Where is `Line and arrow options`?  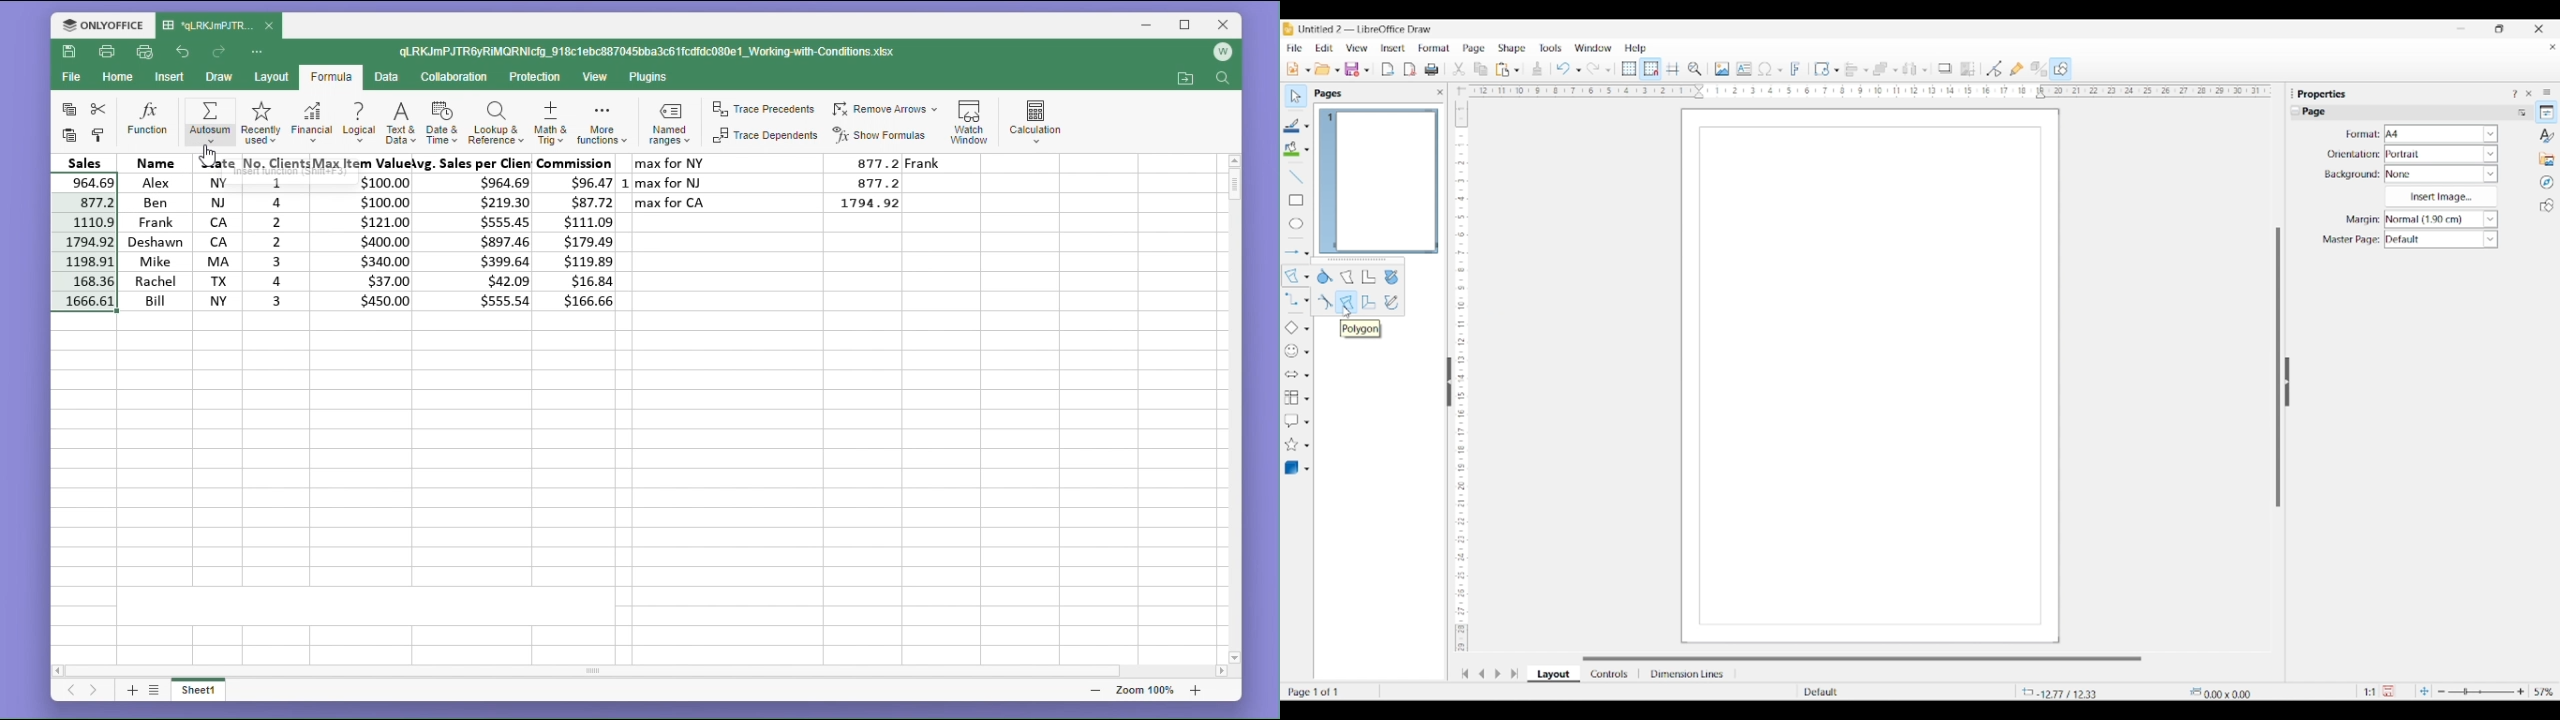 Line and arrow options is located at coordinates (1307, 253).